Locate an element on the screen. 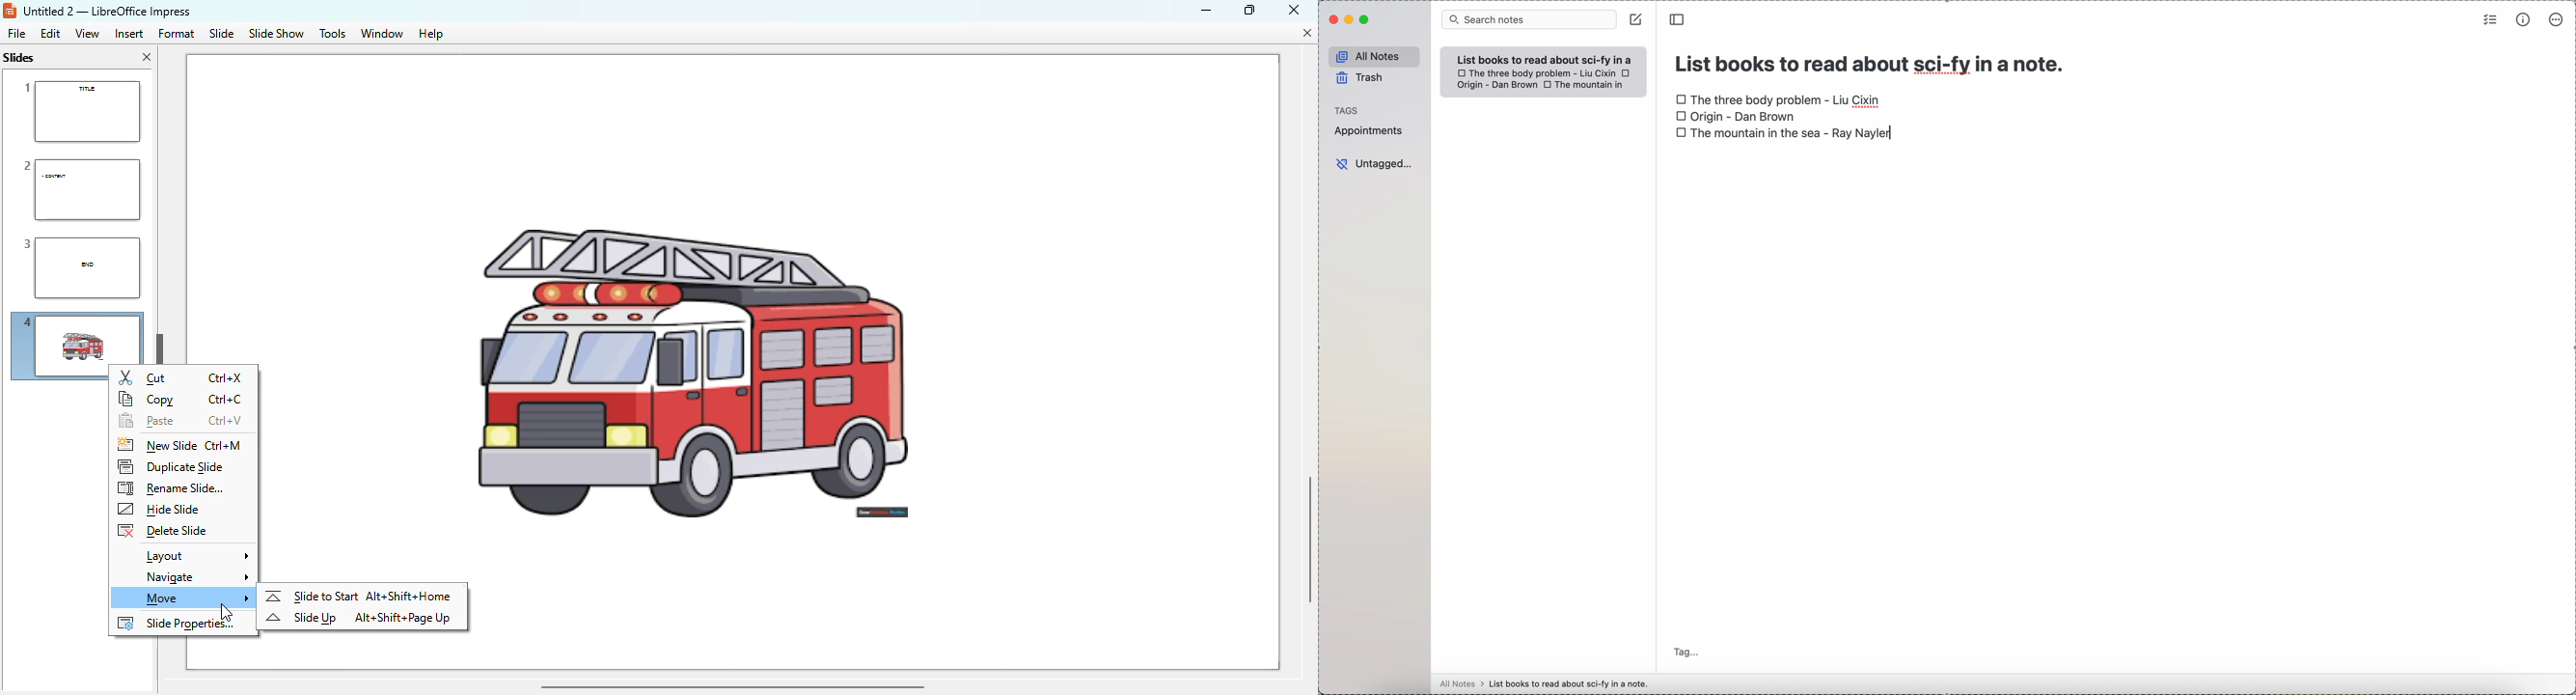  duplicate slide is located at coordinates (172, 466).